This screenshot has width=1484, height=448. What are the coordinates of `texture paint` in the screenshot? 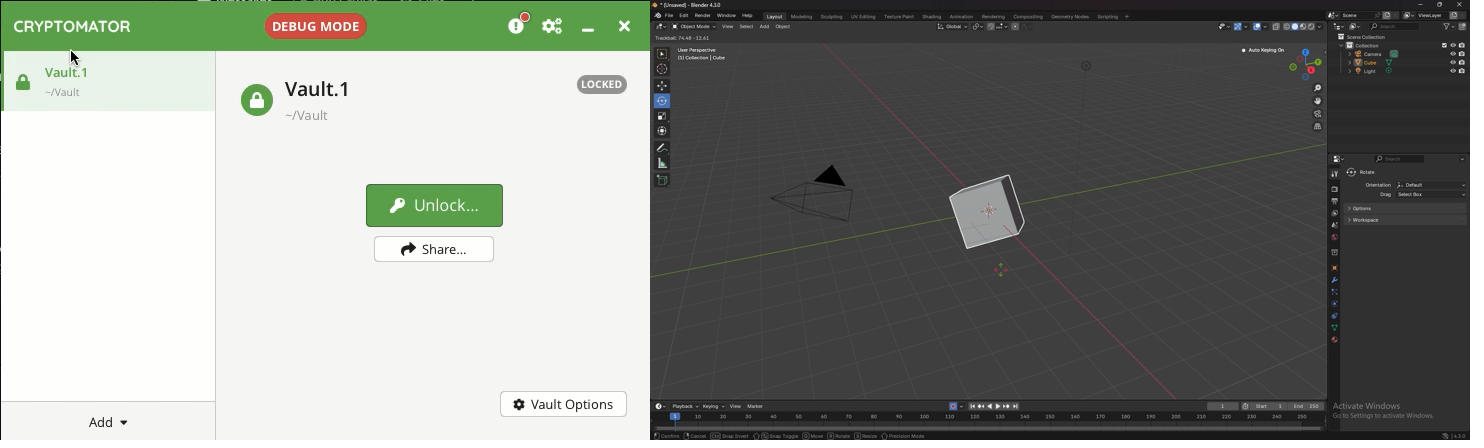 It's located at (900, 17).